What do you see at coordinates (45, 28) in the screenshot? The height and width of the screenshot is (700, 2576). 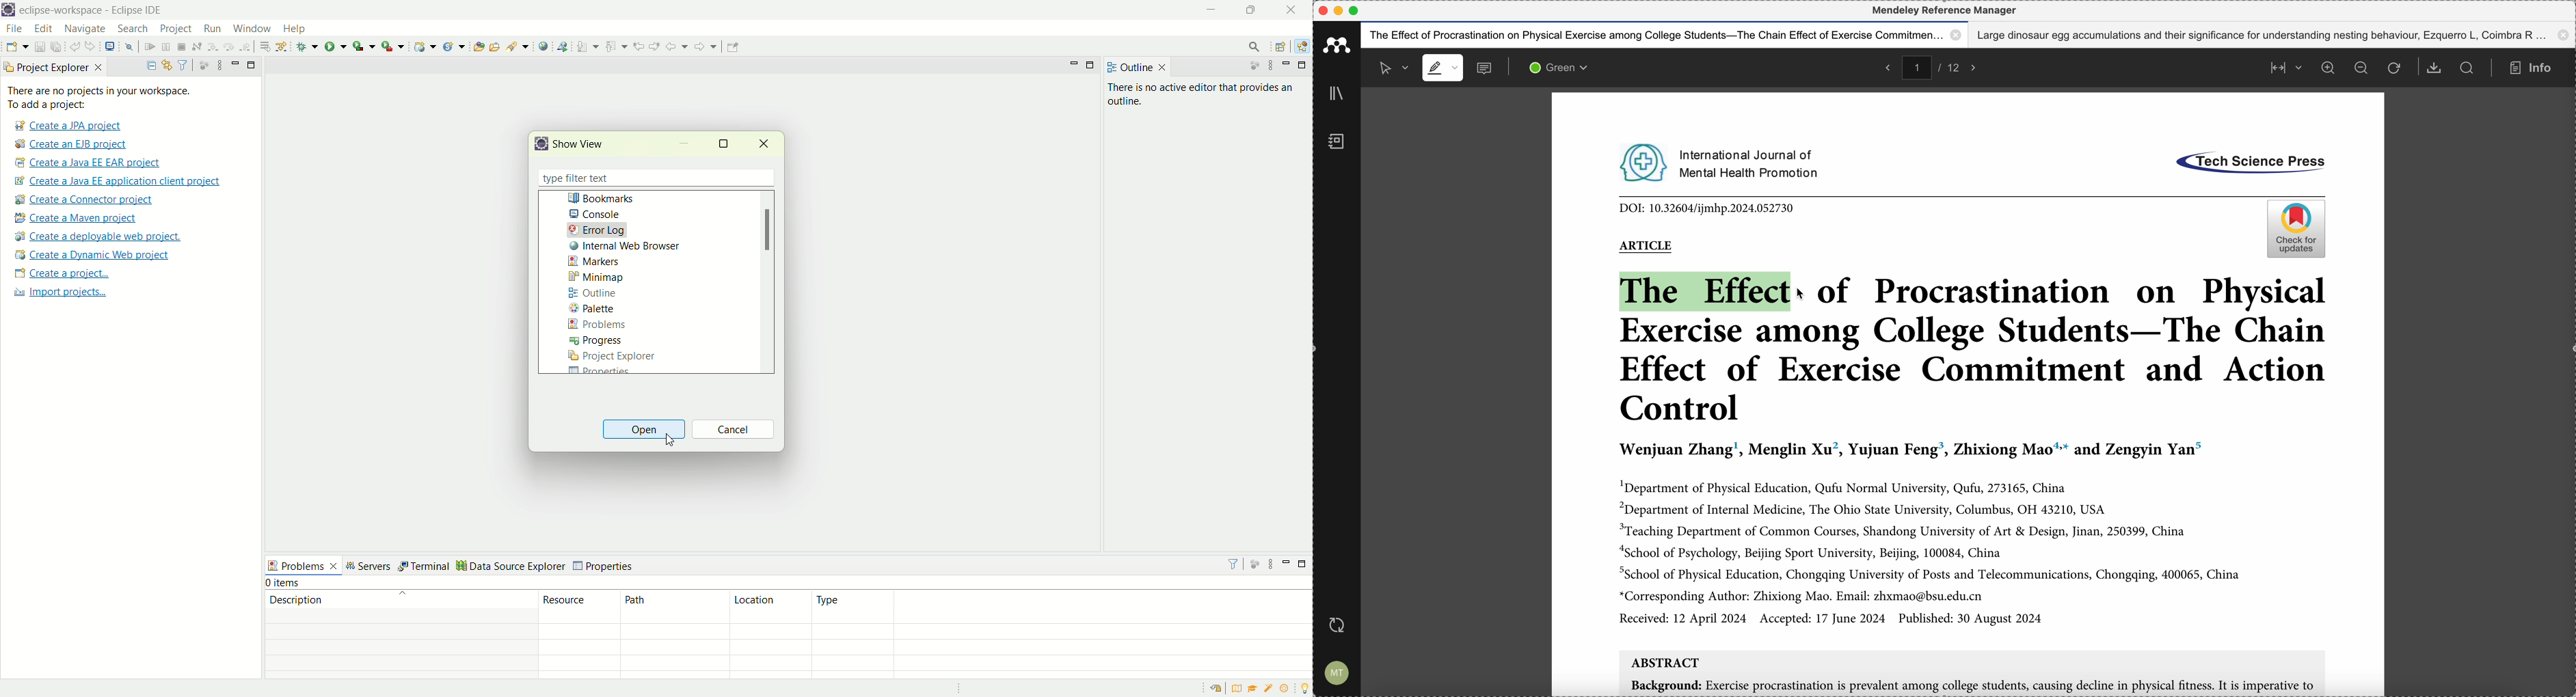 I see `edit` at bounding box center [45, 28].